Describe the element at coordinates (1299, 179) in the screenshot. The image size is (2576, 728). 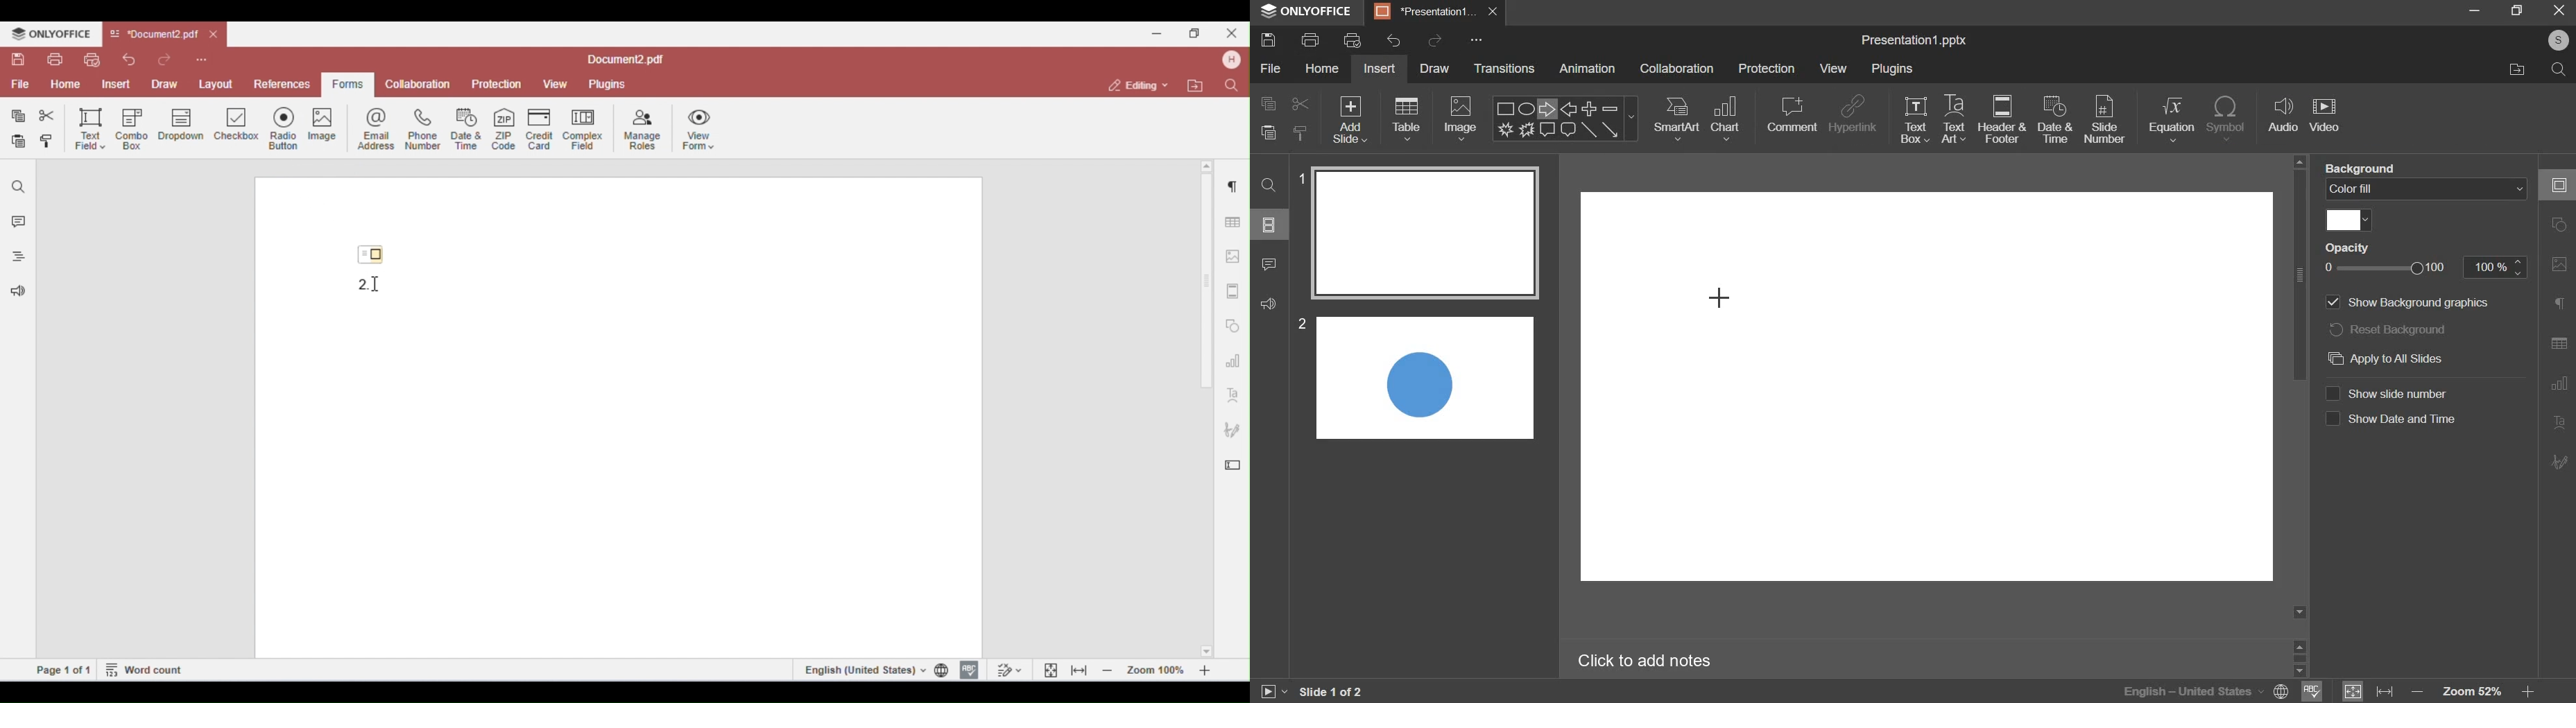
I see `1` at that location.